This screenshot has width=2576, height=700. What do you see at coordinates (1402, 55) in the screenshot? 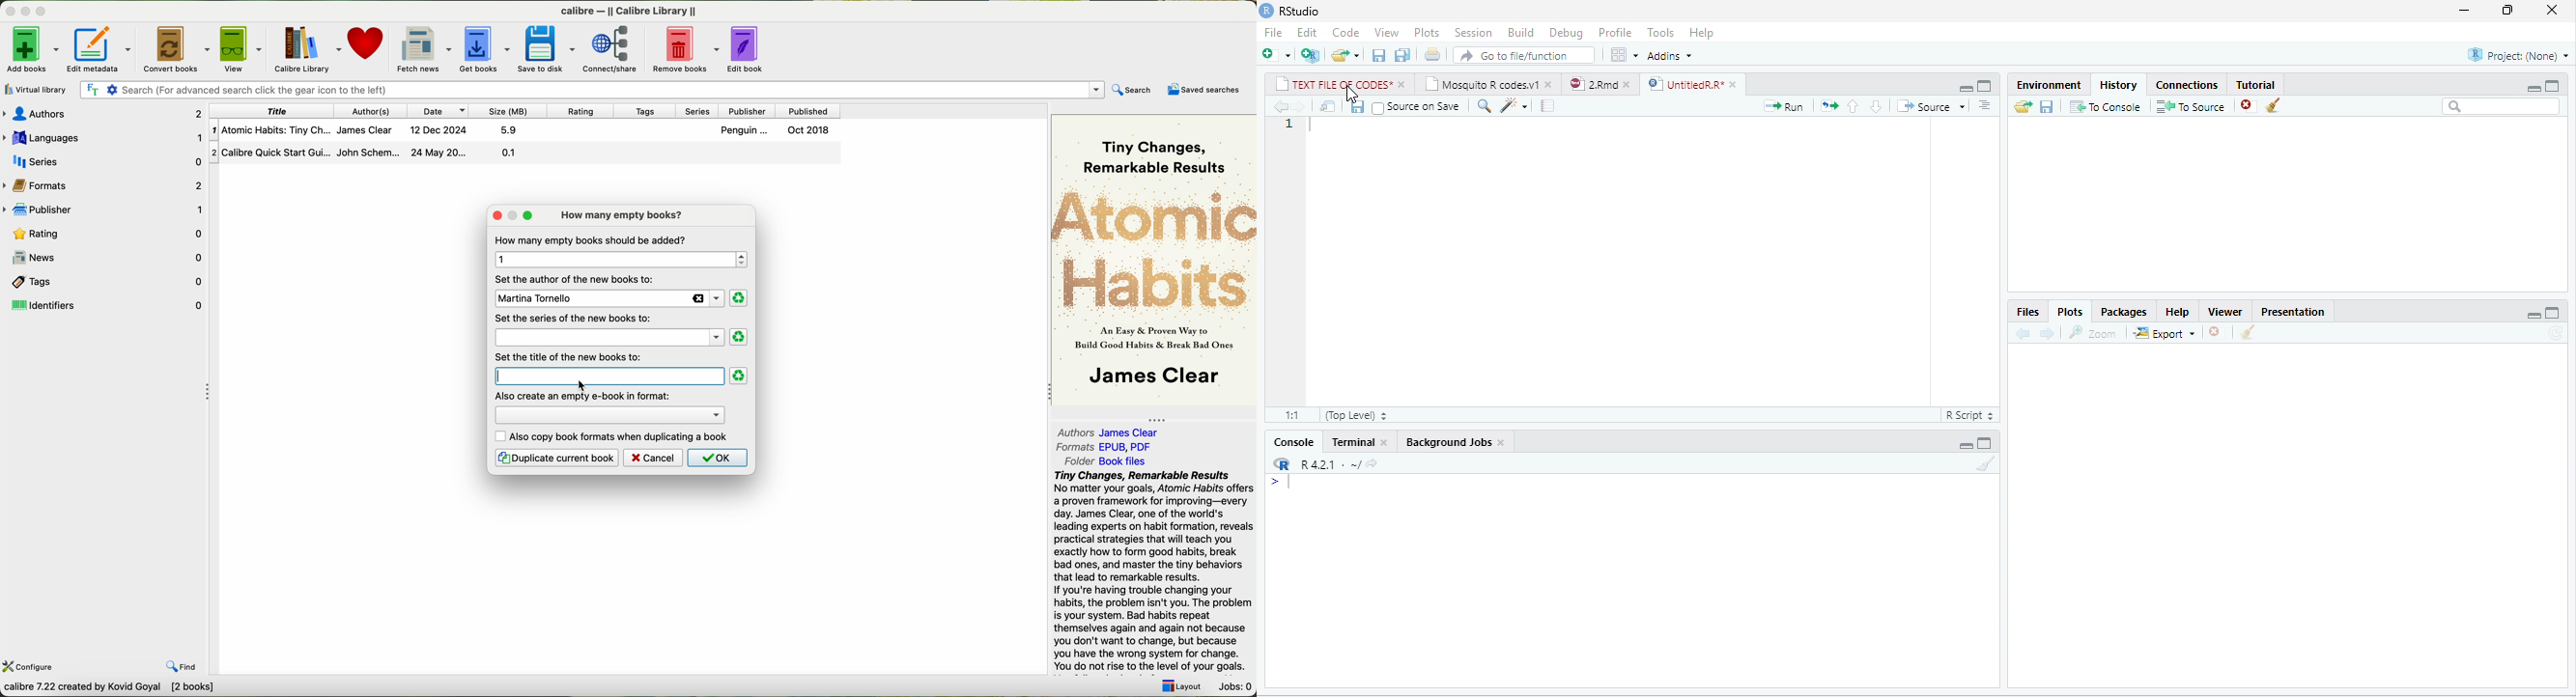
I see `save all` at bounding box center [1402, 55].